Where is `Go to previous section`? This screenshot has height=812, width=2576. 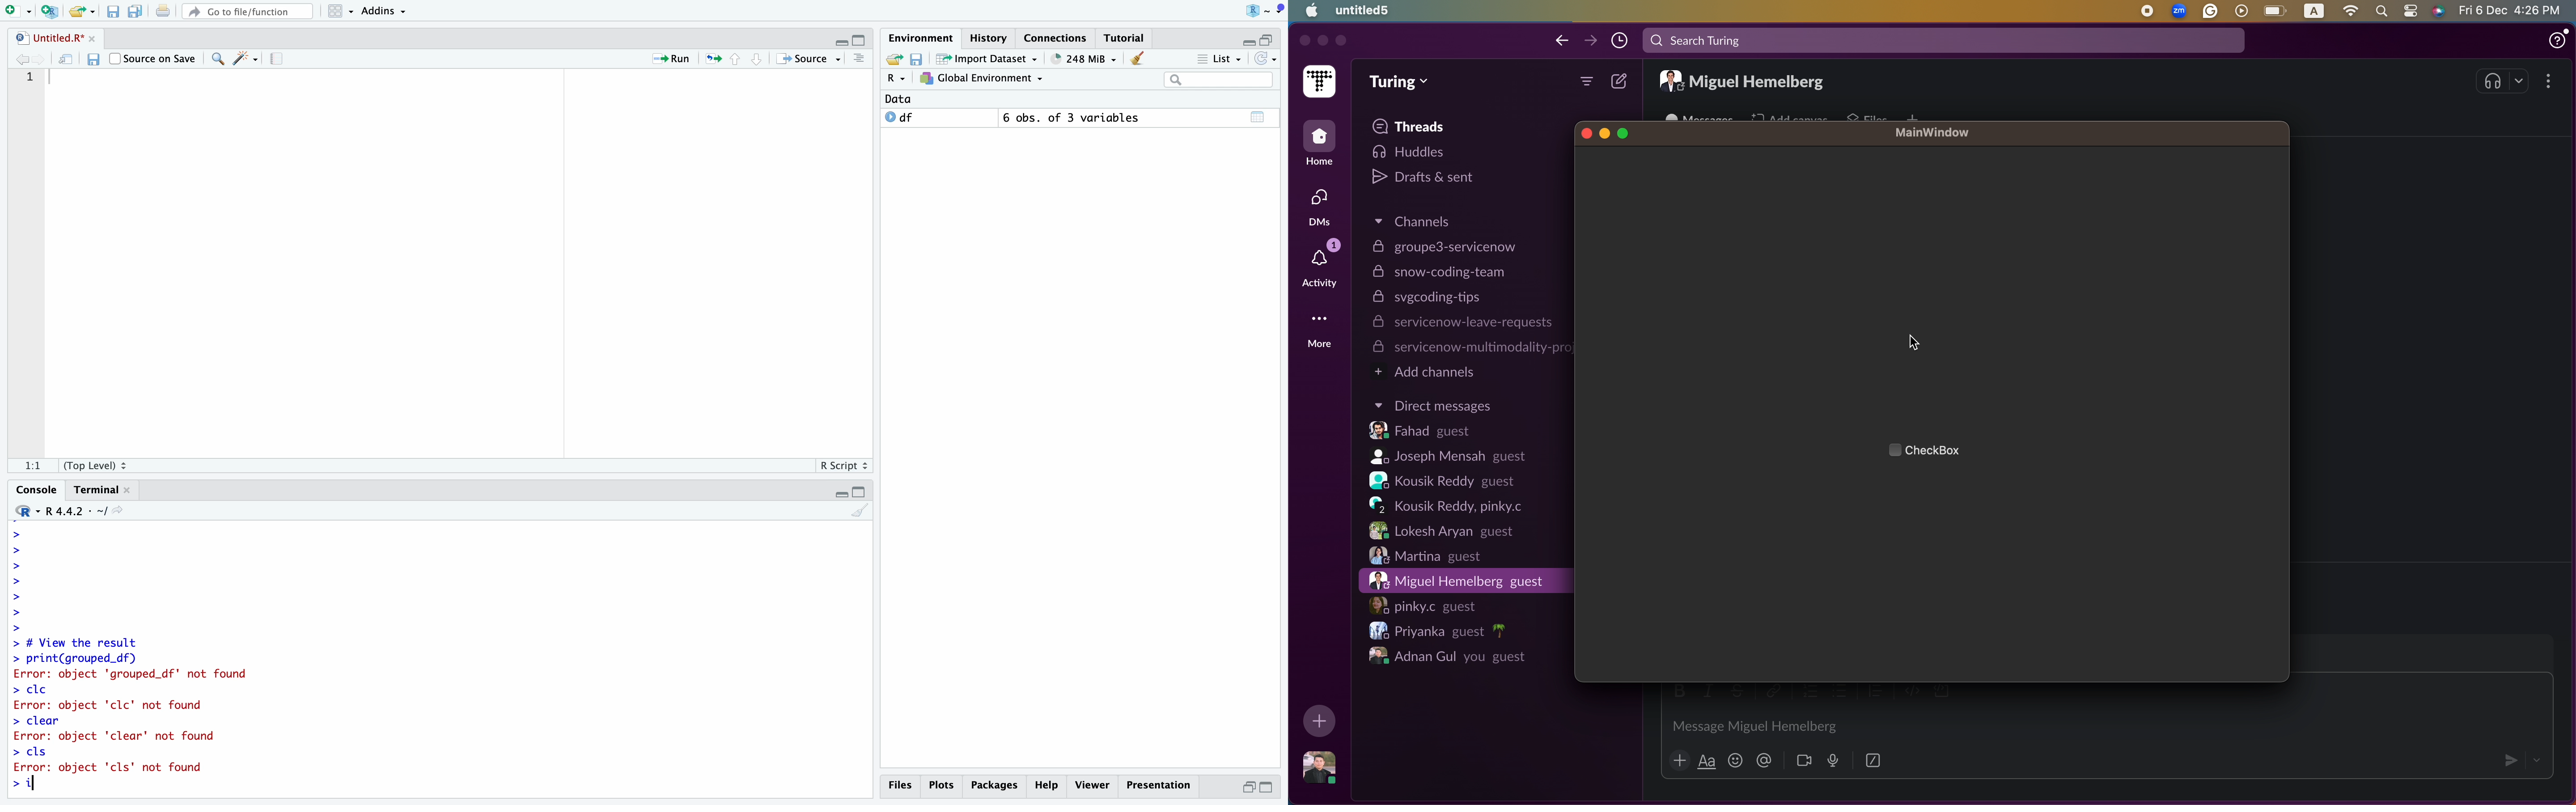 Go to previous section is located at coordinates (736, 58).